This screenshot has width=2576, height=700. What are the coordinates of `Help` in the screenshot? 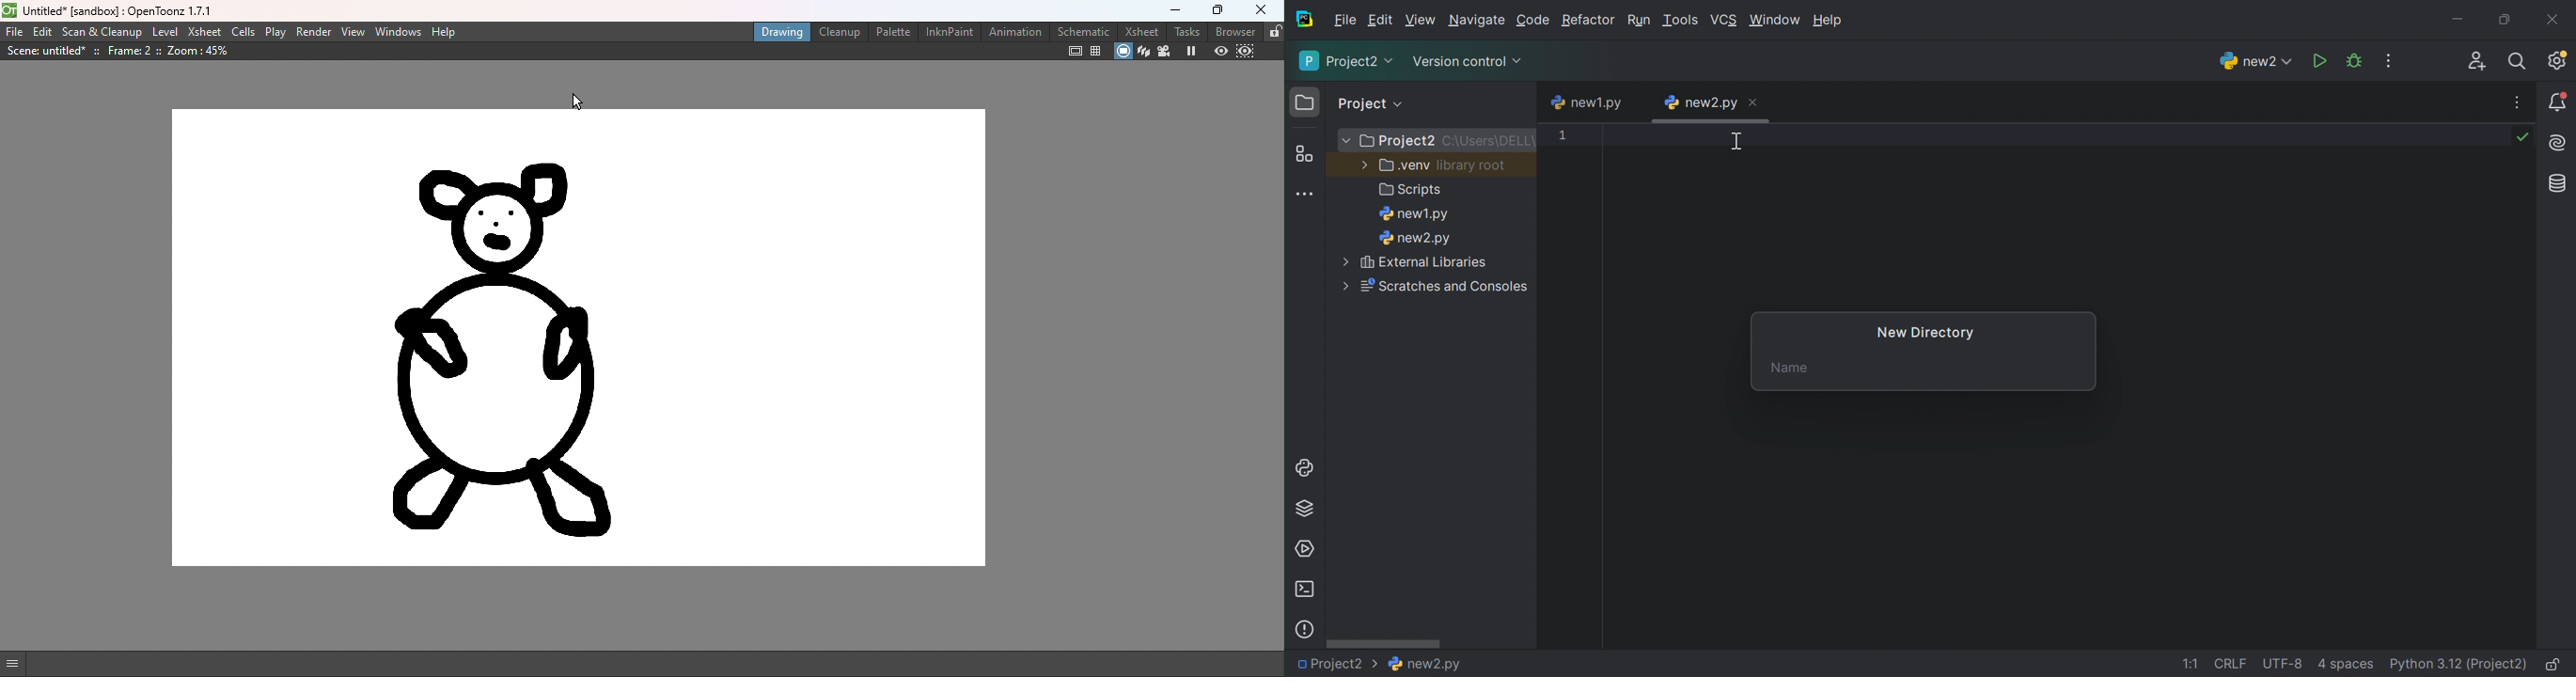 It's located at (1825, 18).